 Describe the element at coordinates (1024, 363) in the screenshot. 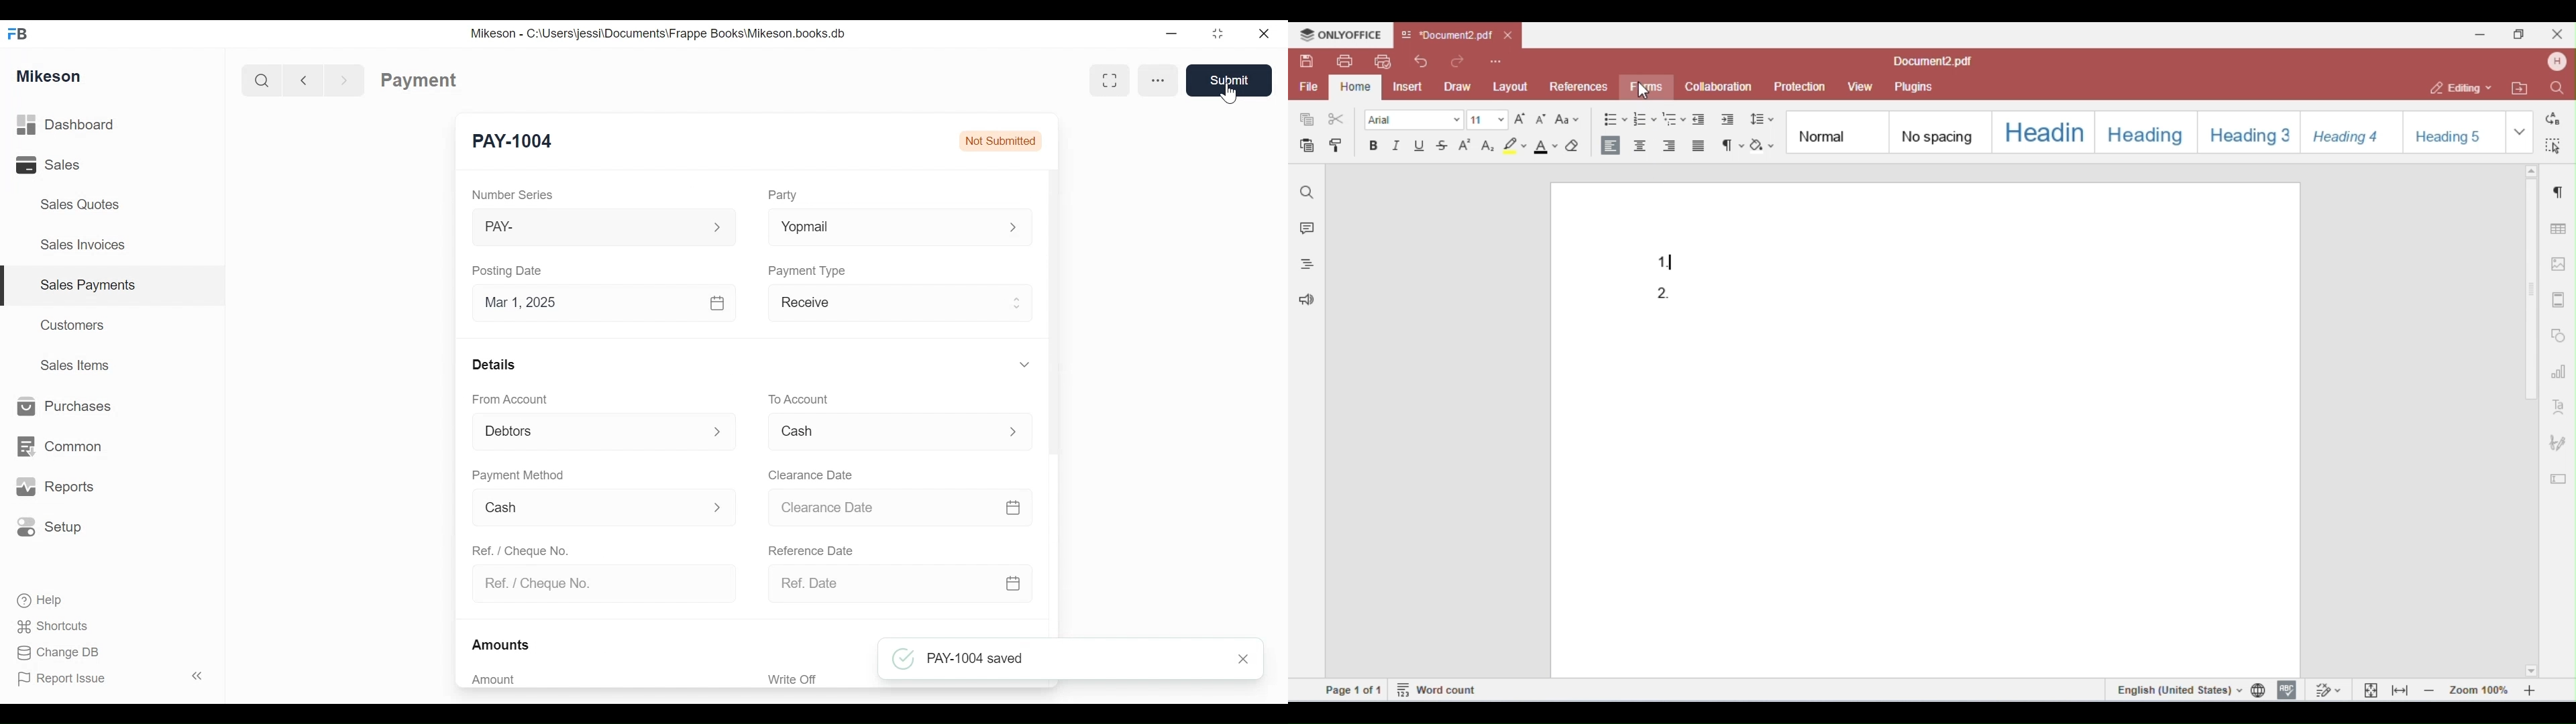

I see `Hide` at that location.